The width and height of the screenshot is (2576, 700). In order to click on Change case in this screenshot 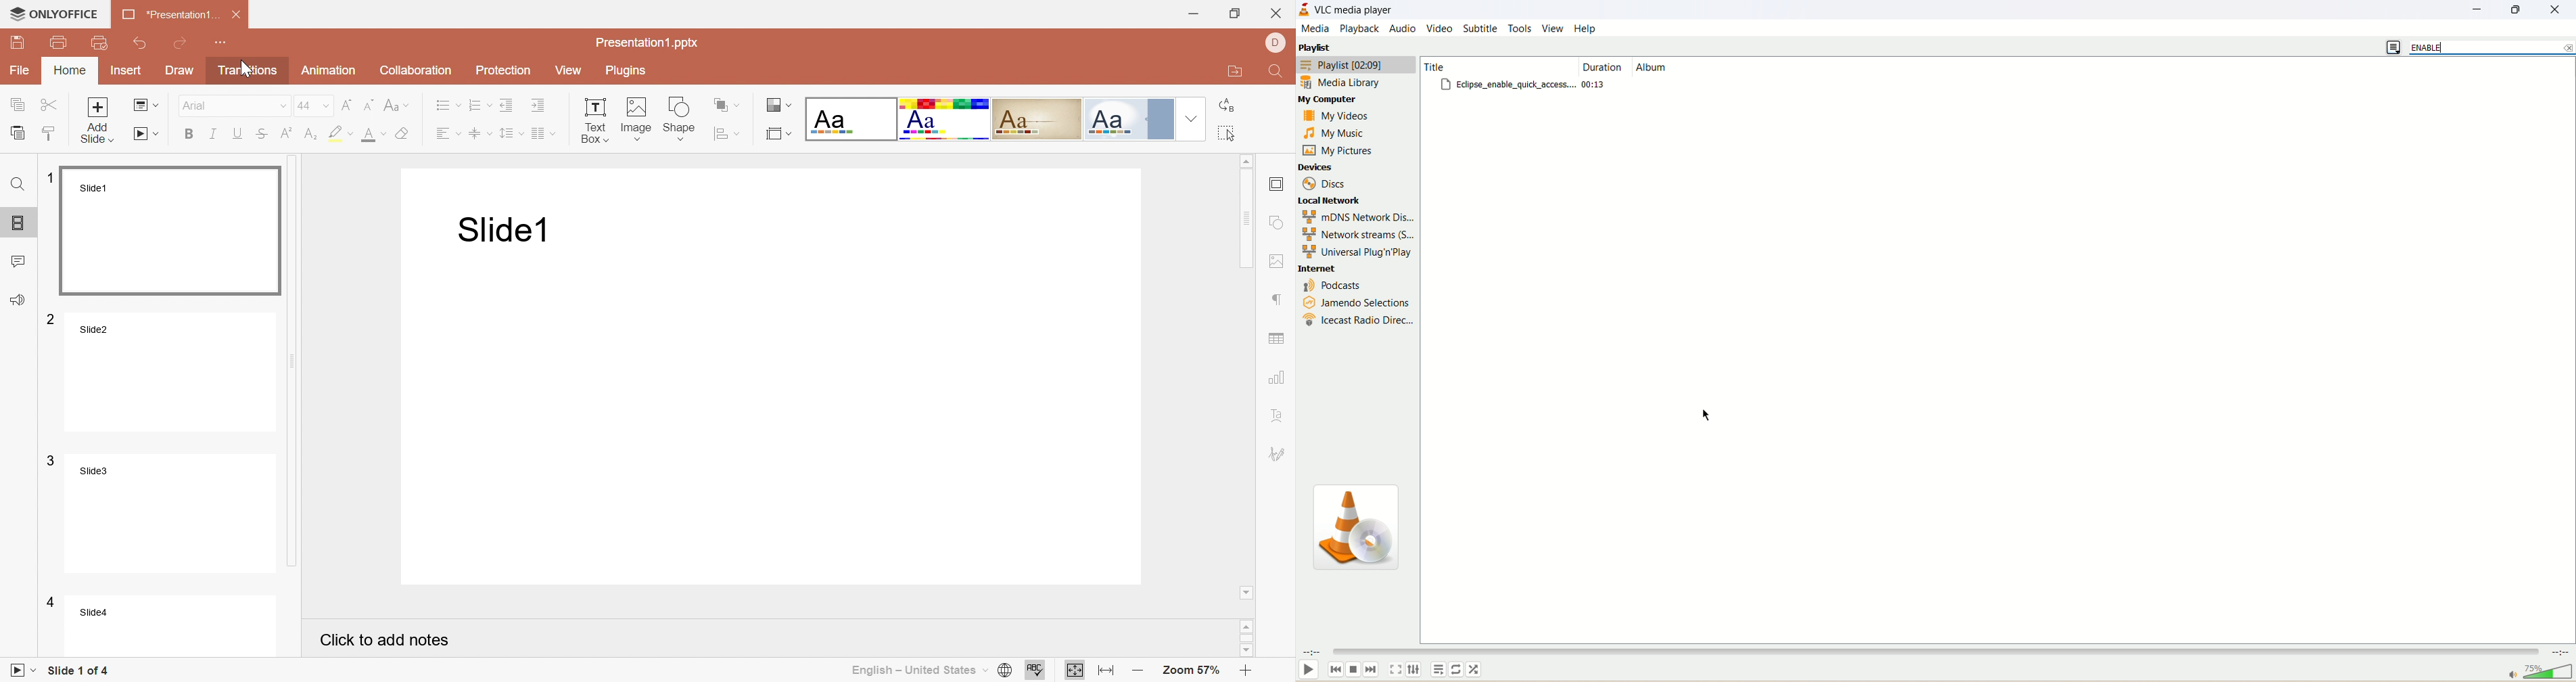, I will do `click(396, 106)`.